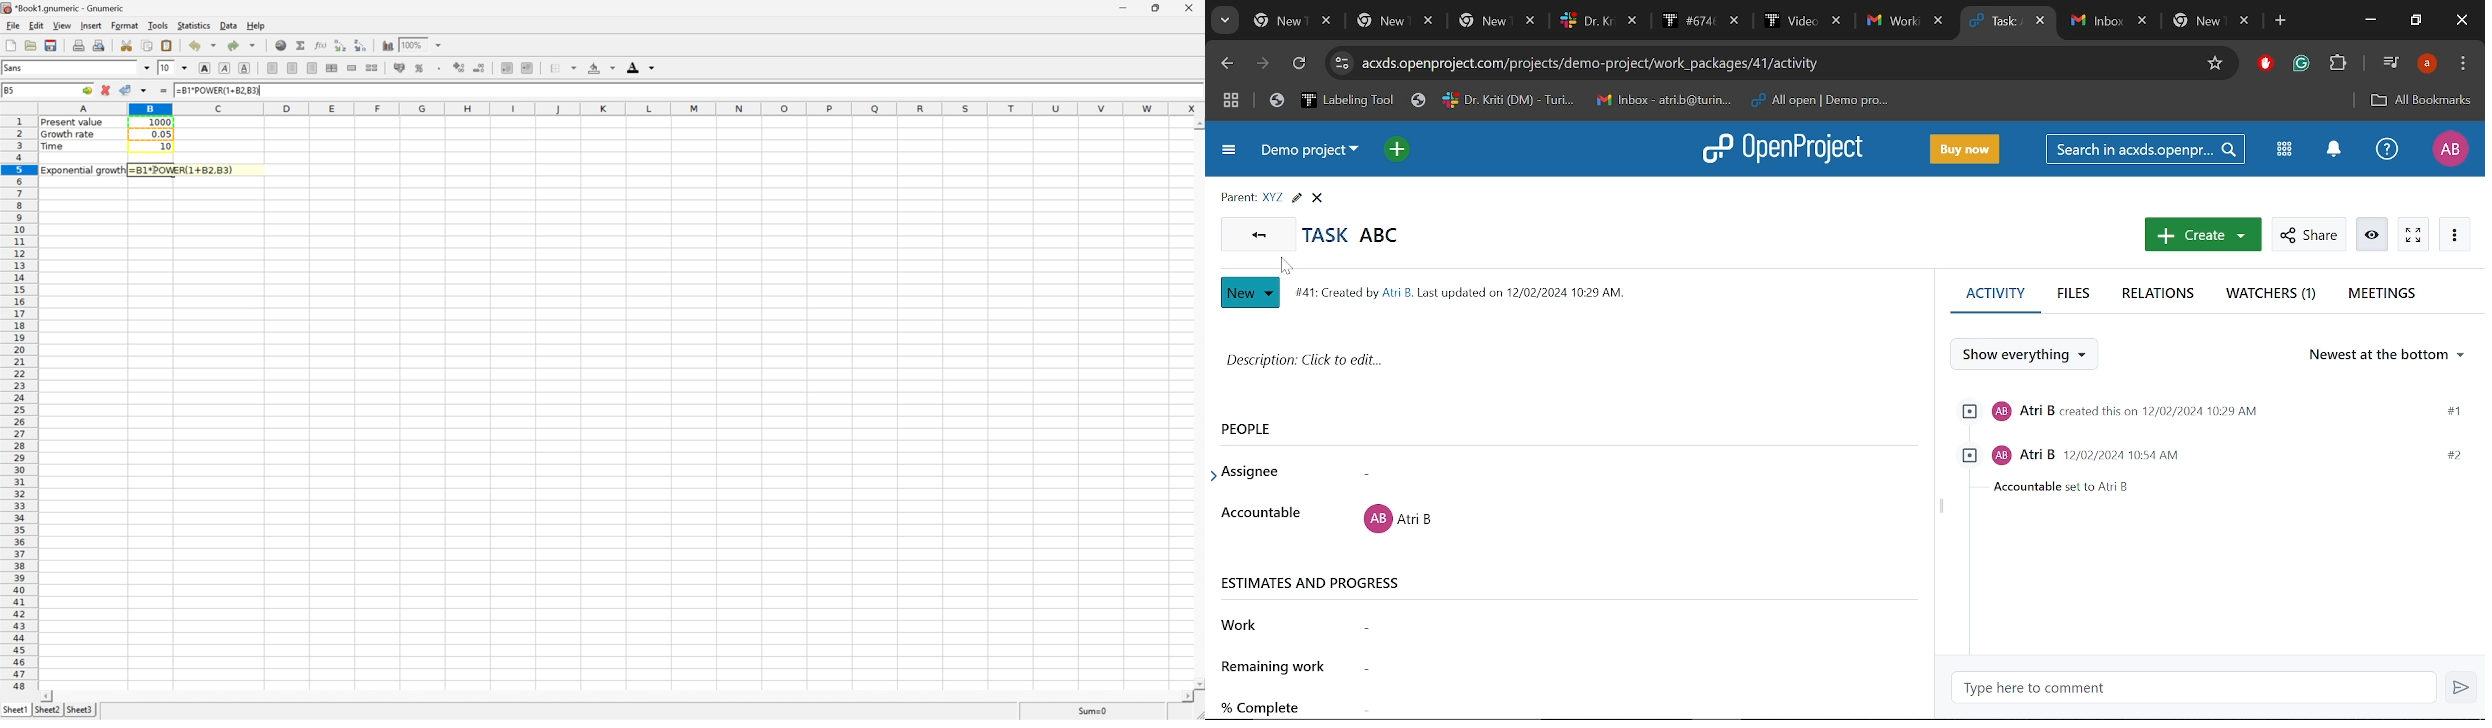 The width and height of the screenshot is (2492, 728). I want to click on Extensions, so click(2337, 64).